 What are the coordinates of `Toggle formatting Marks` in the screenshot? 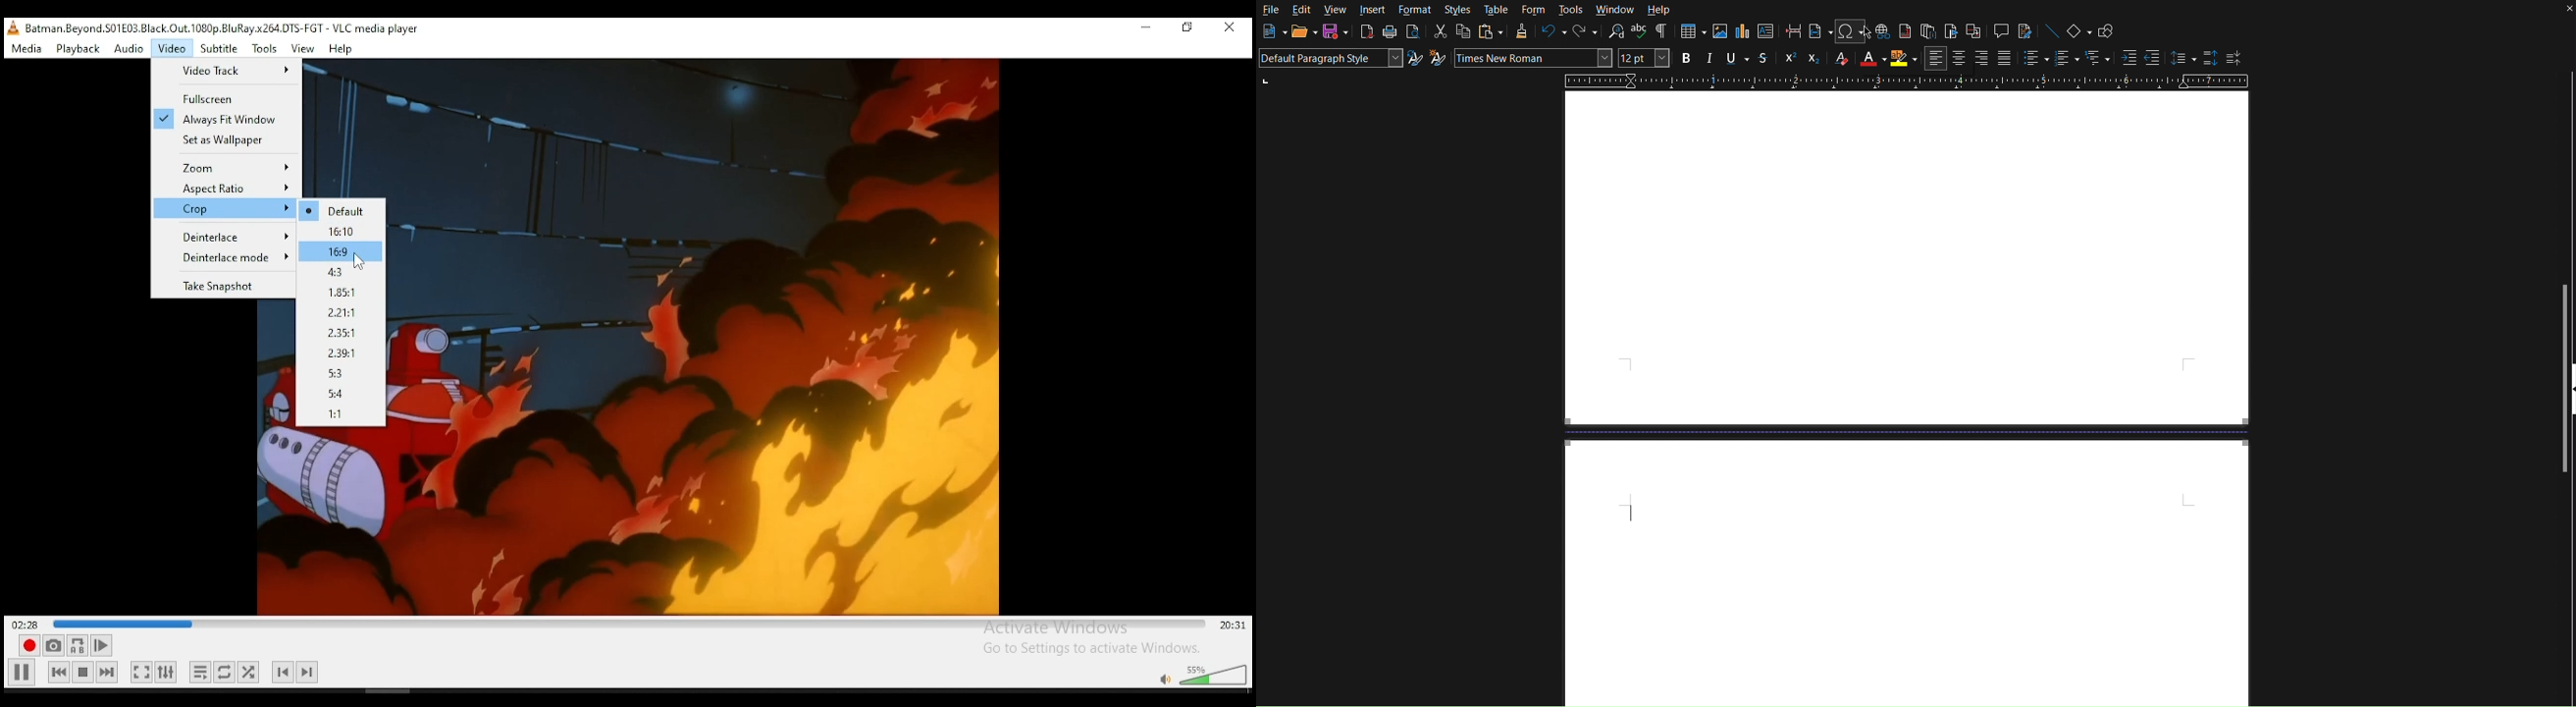 It's located at (1664, 32).